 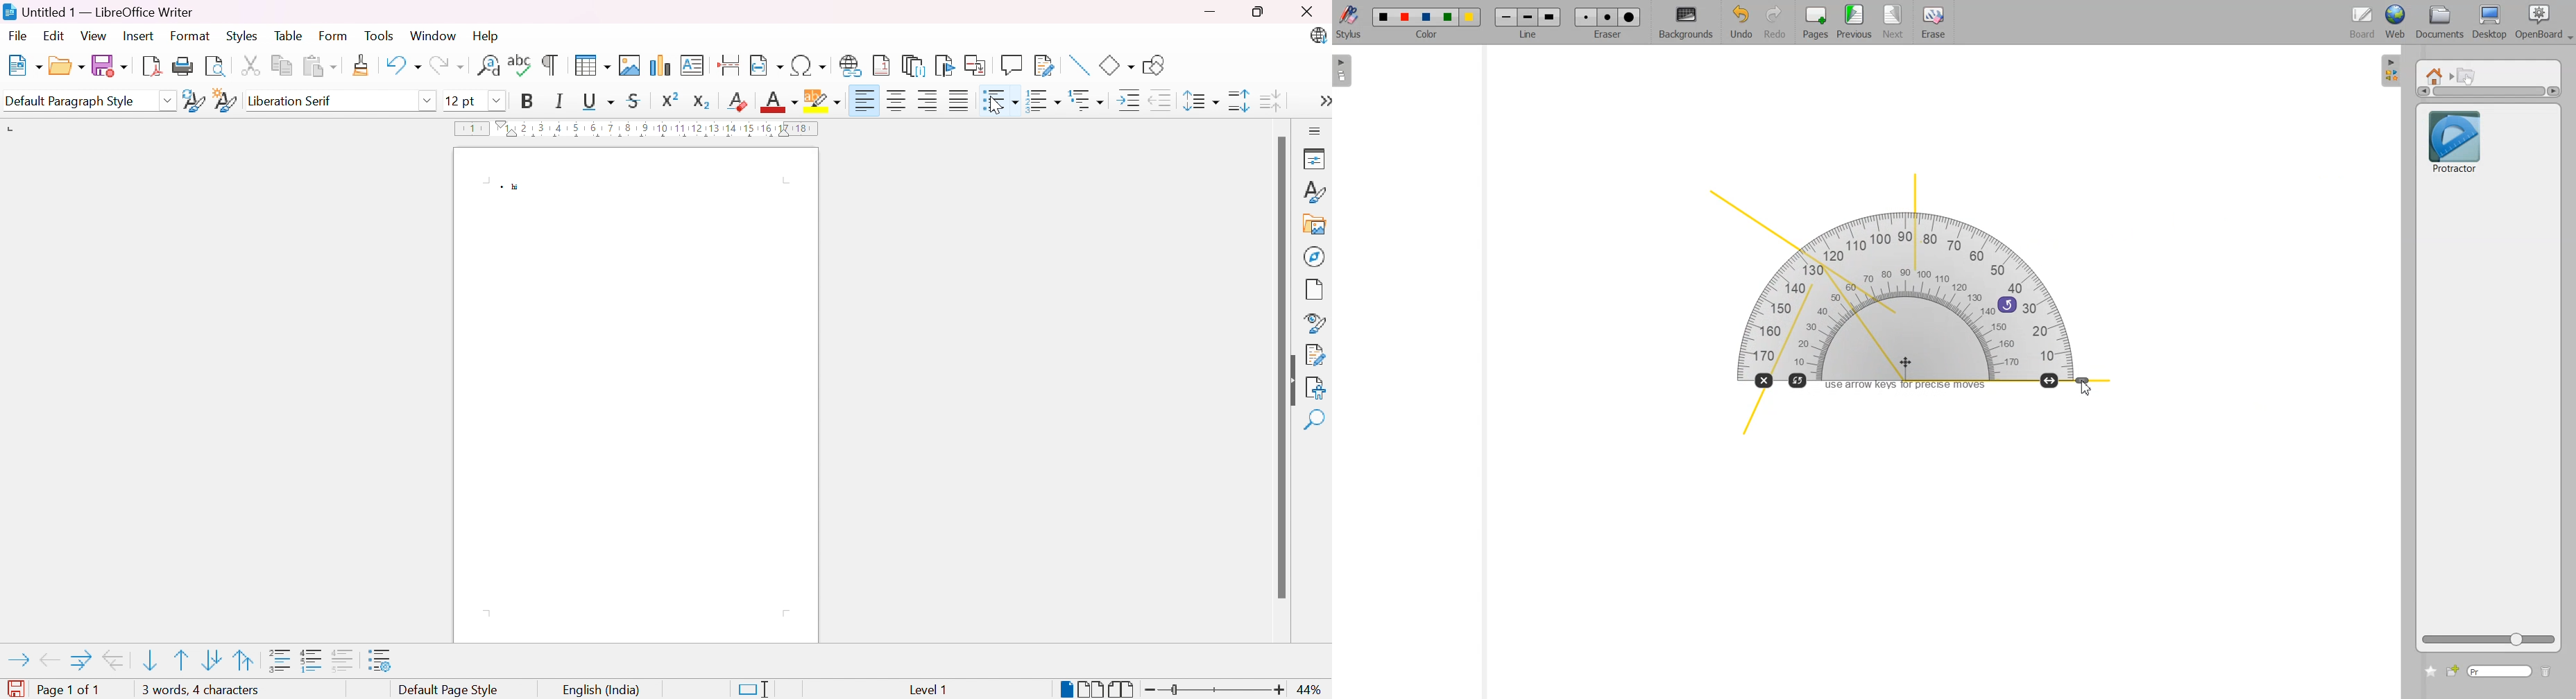 I want to click on Save, so click(x=110, y=66).